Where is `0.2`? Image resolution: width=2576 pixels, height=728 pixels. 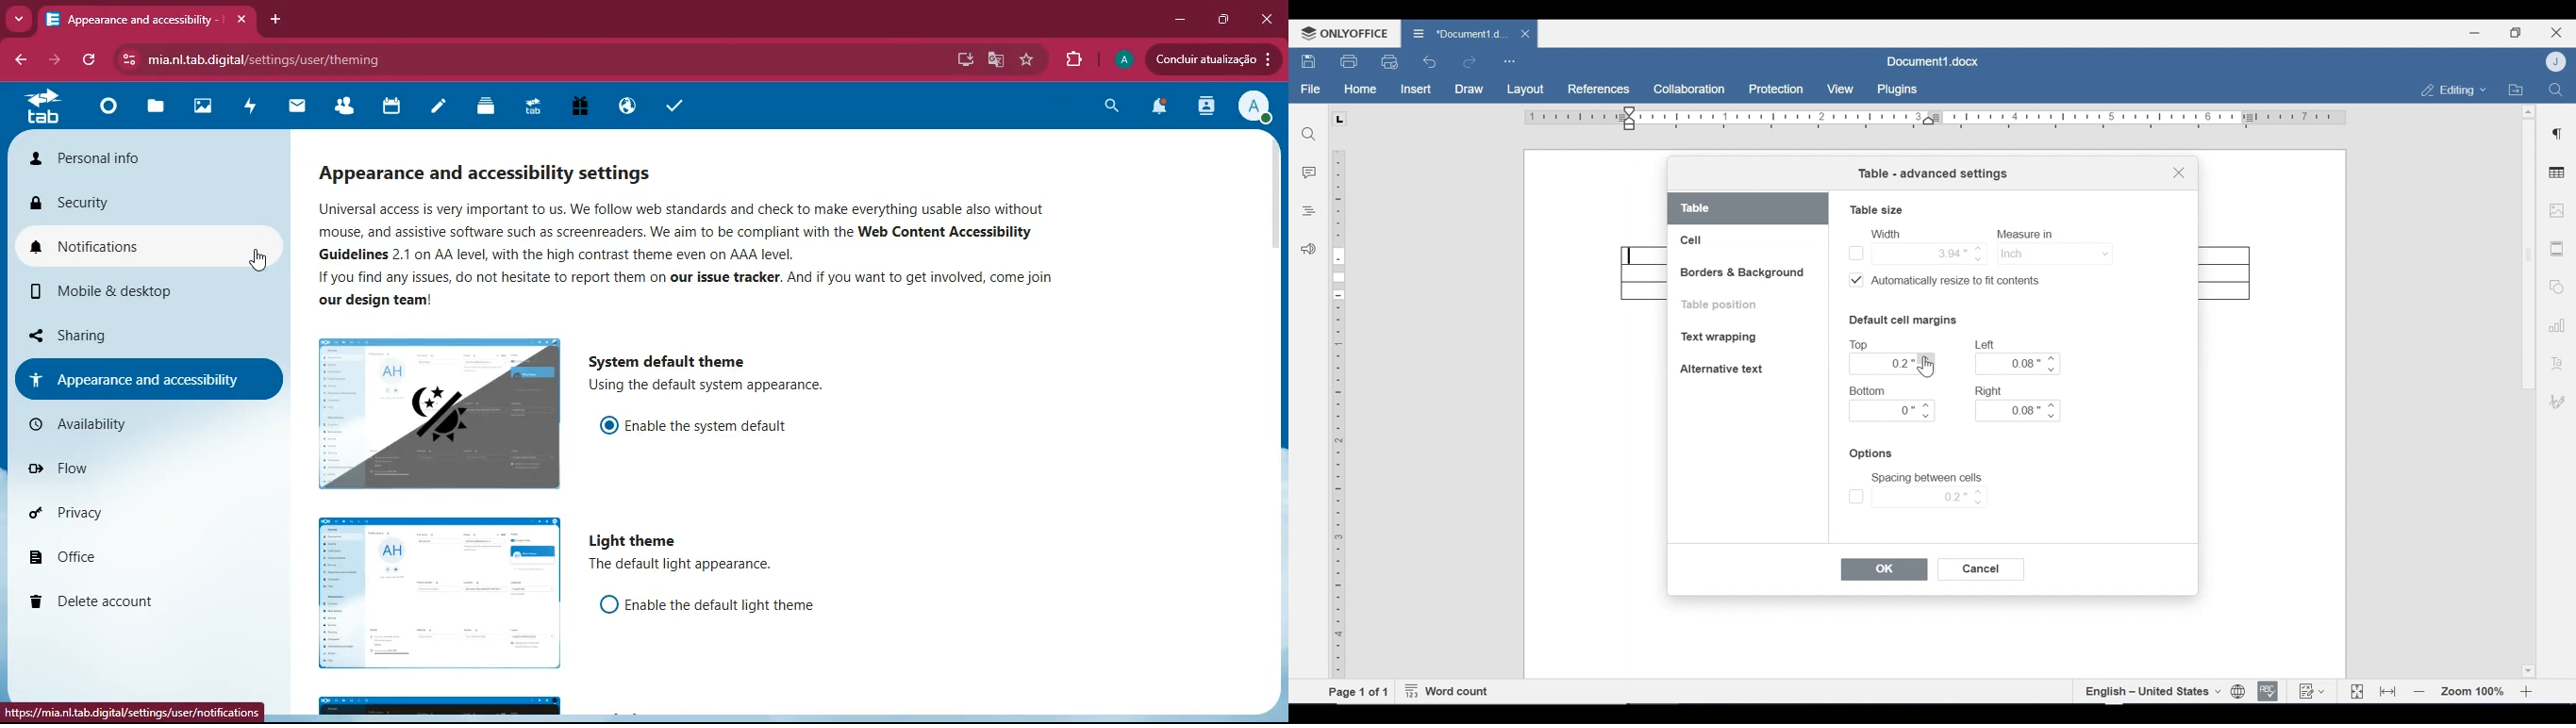
0.2 is located at coordinates (1918, 497).